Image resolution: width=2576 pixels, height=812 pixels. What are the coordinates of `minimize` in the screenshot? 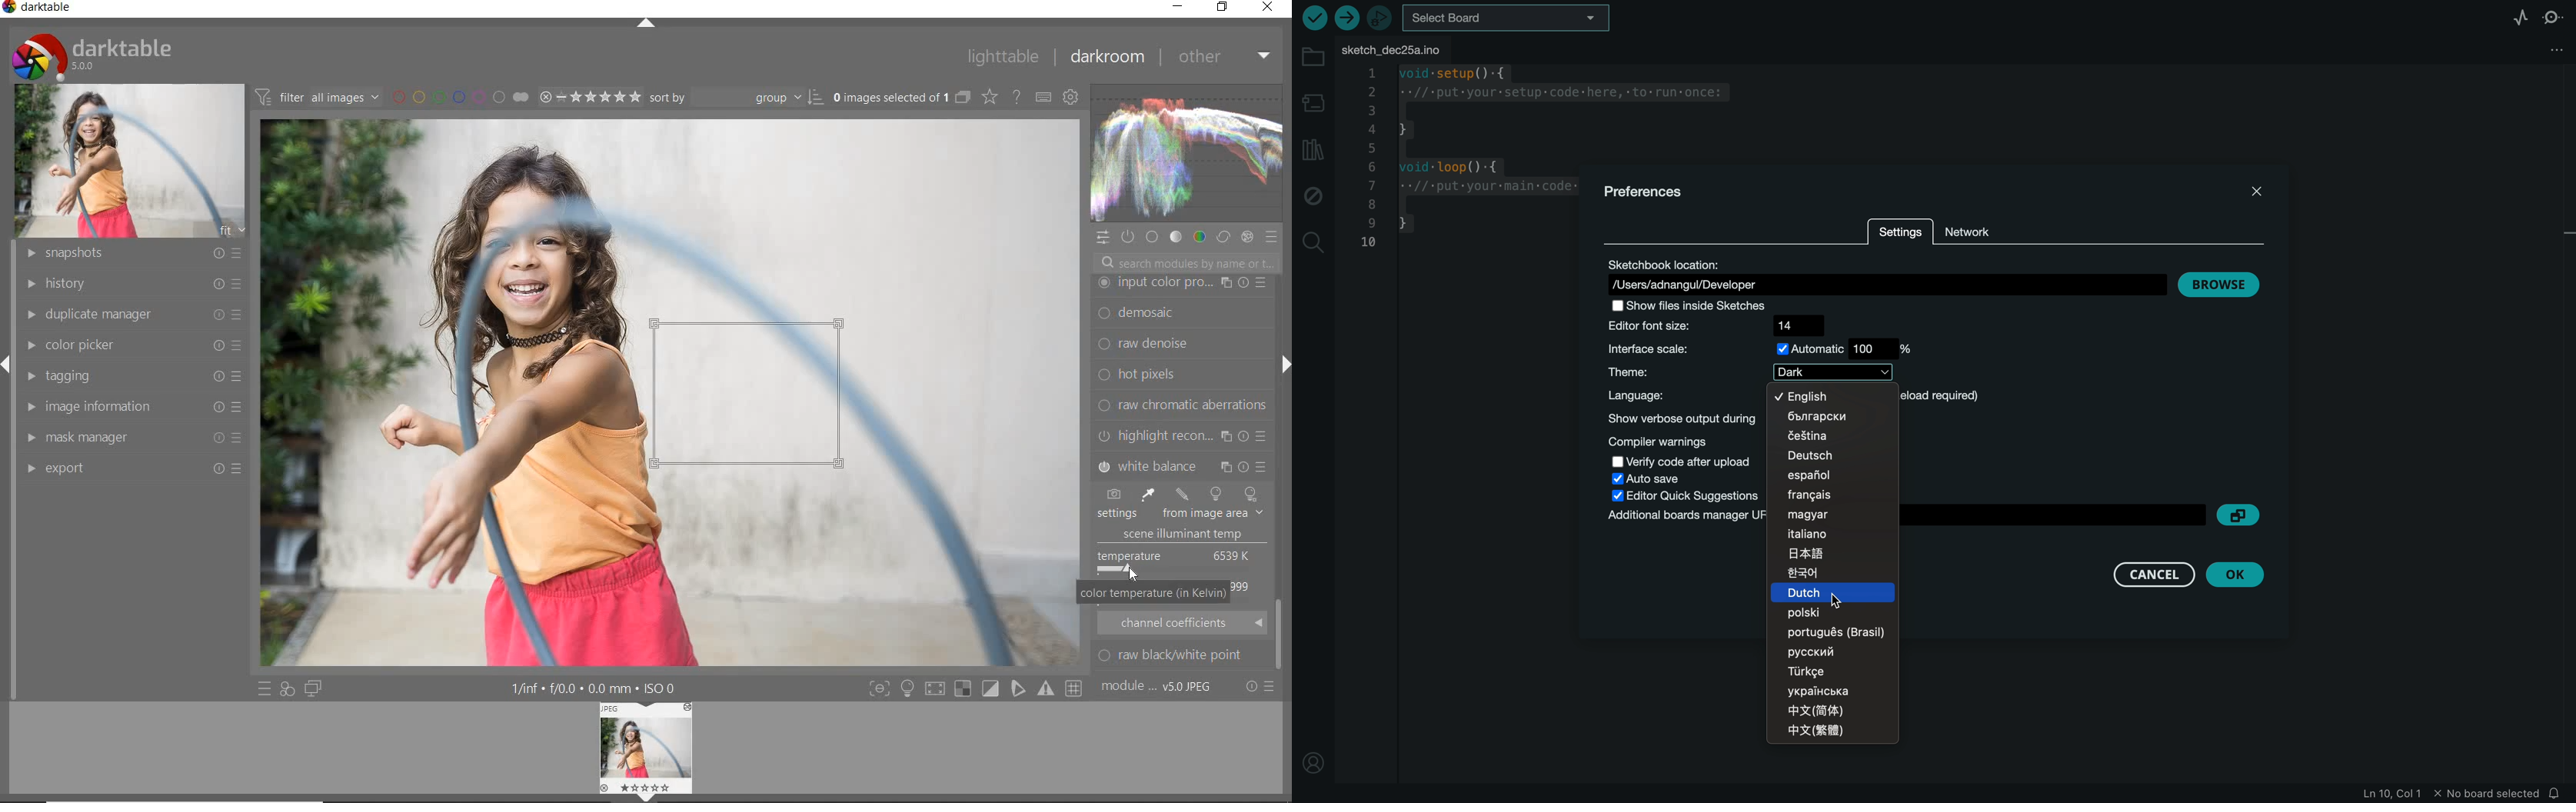 It's located at (1177, 5).